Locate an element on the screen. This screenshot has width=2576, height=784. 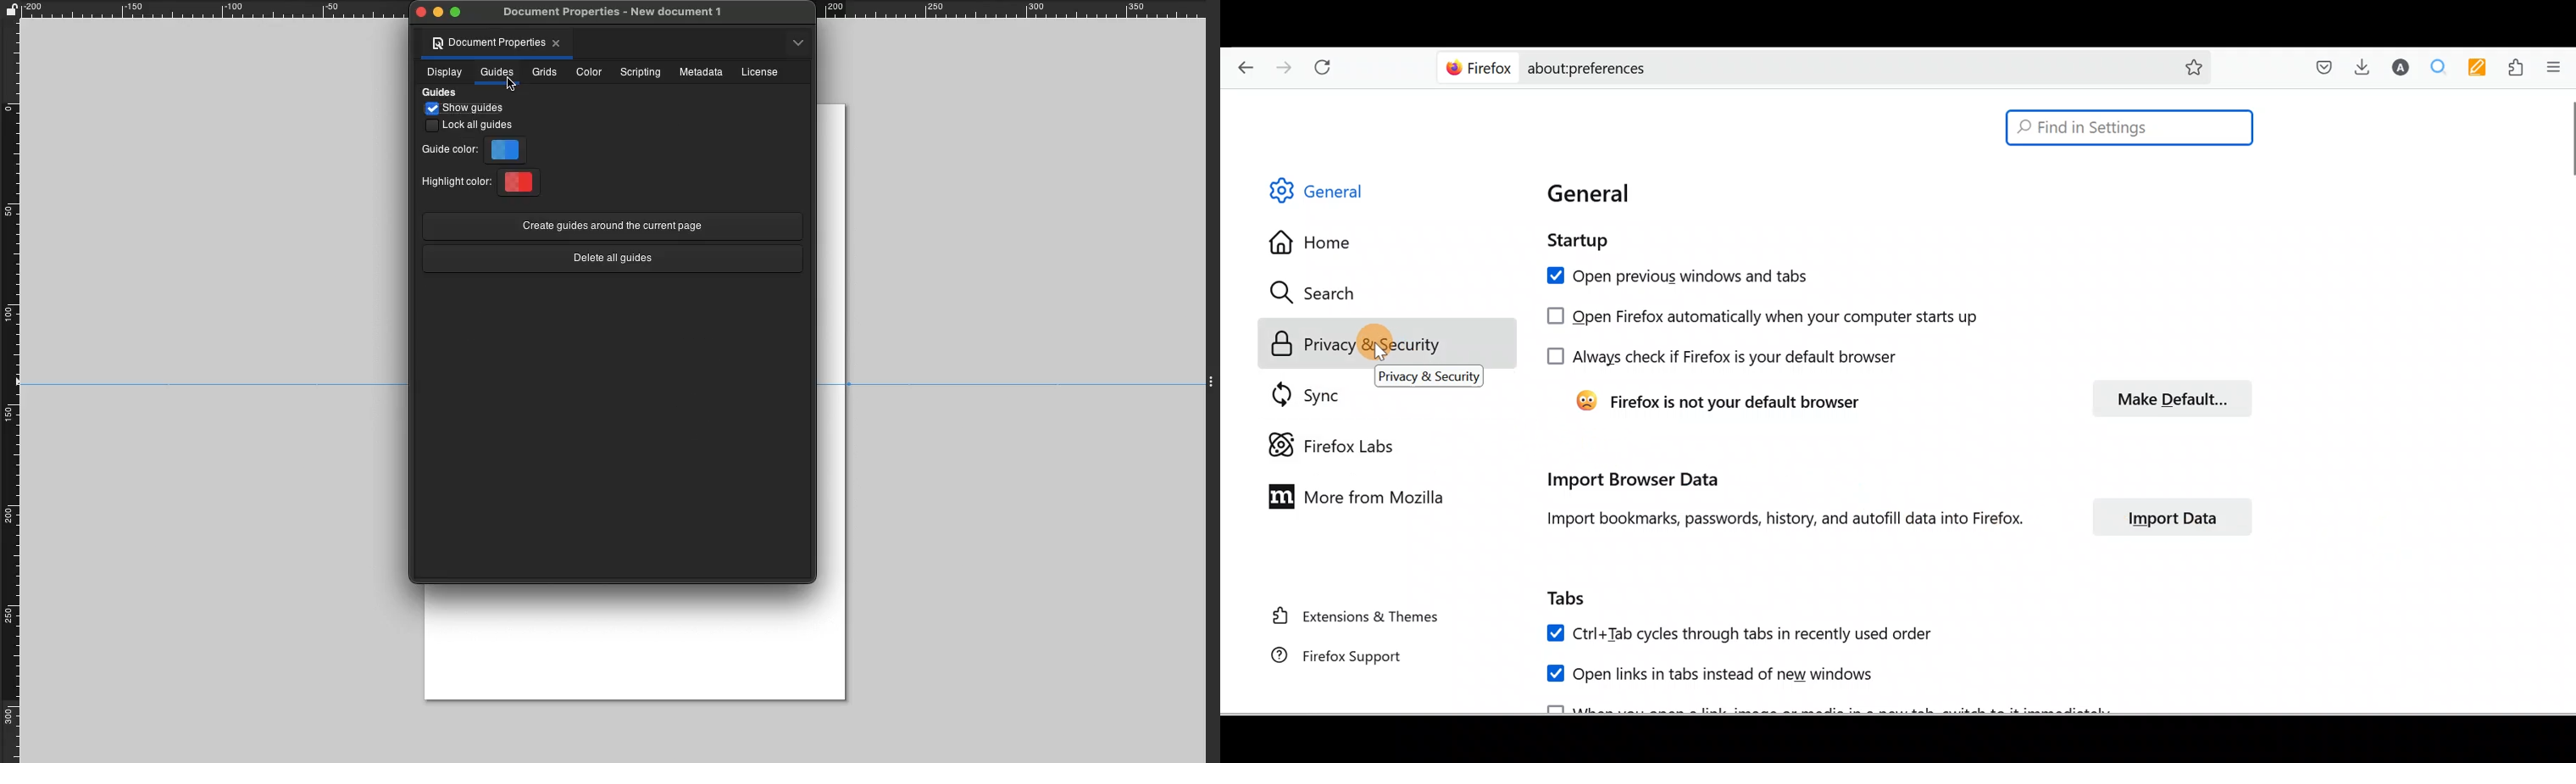
Search bar, current search "about: preferences" is located at coordinates (1841, 69).